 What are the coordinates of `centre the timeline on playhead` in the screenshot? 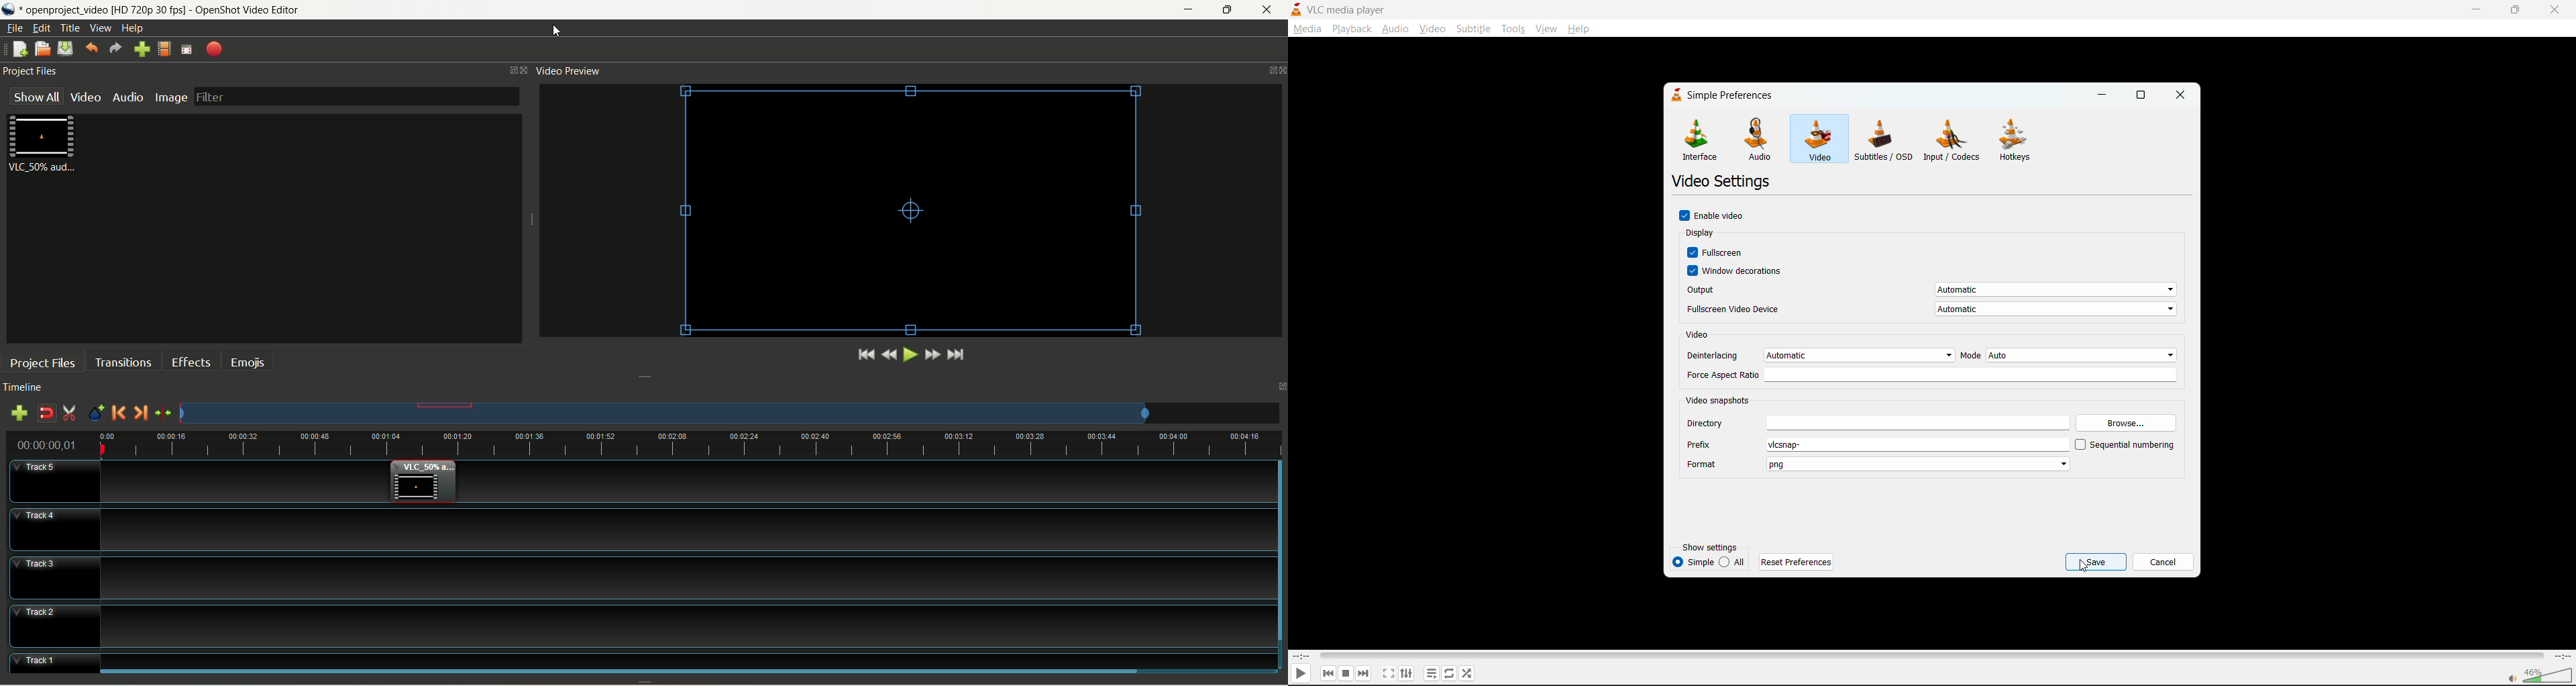 It's located at (162, 413).